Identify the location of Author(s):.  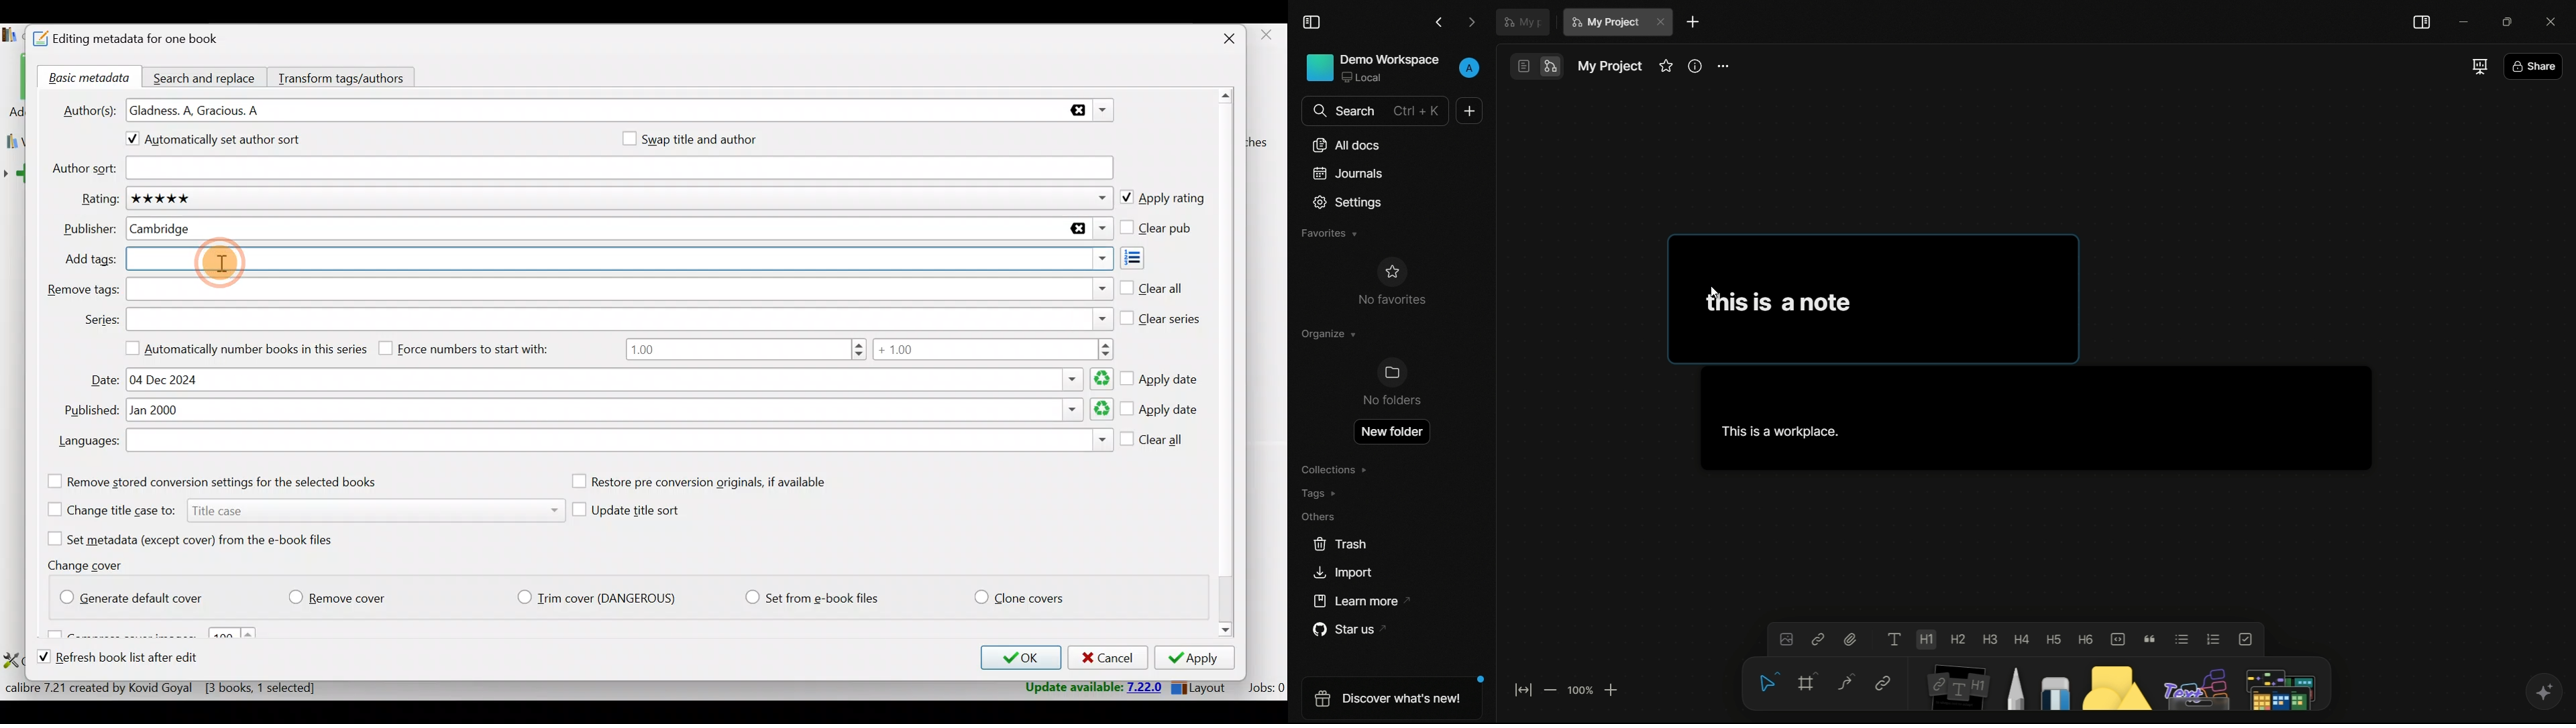
(89, 109).